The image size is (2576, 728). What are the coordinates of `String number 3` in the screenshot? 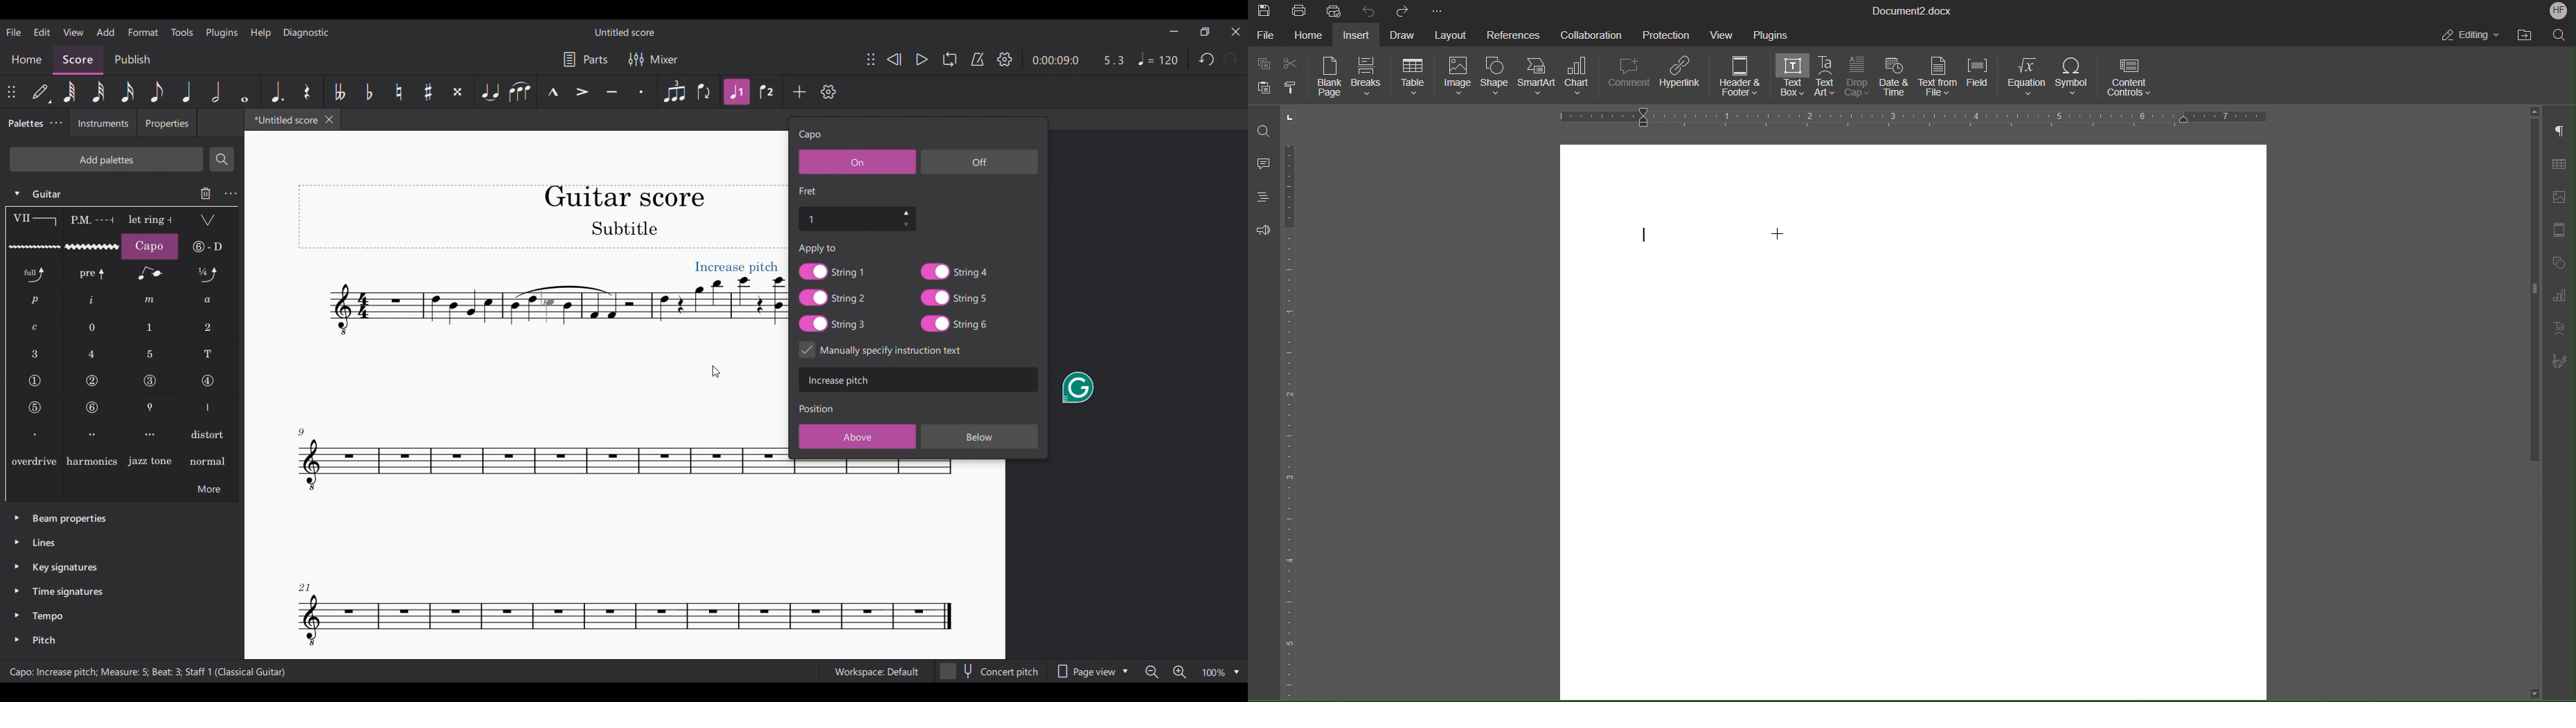 It's located at (150, 381).